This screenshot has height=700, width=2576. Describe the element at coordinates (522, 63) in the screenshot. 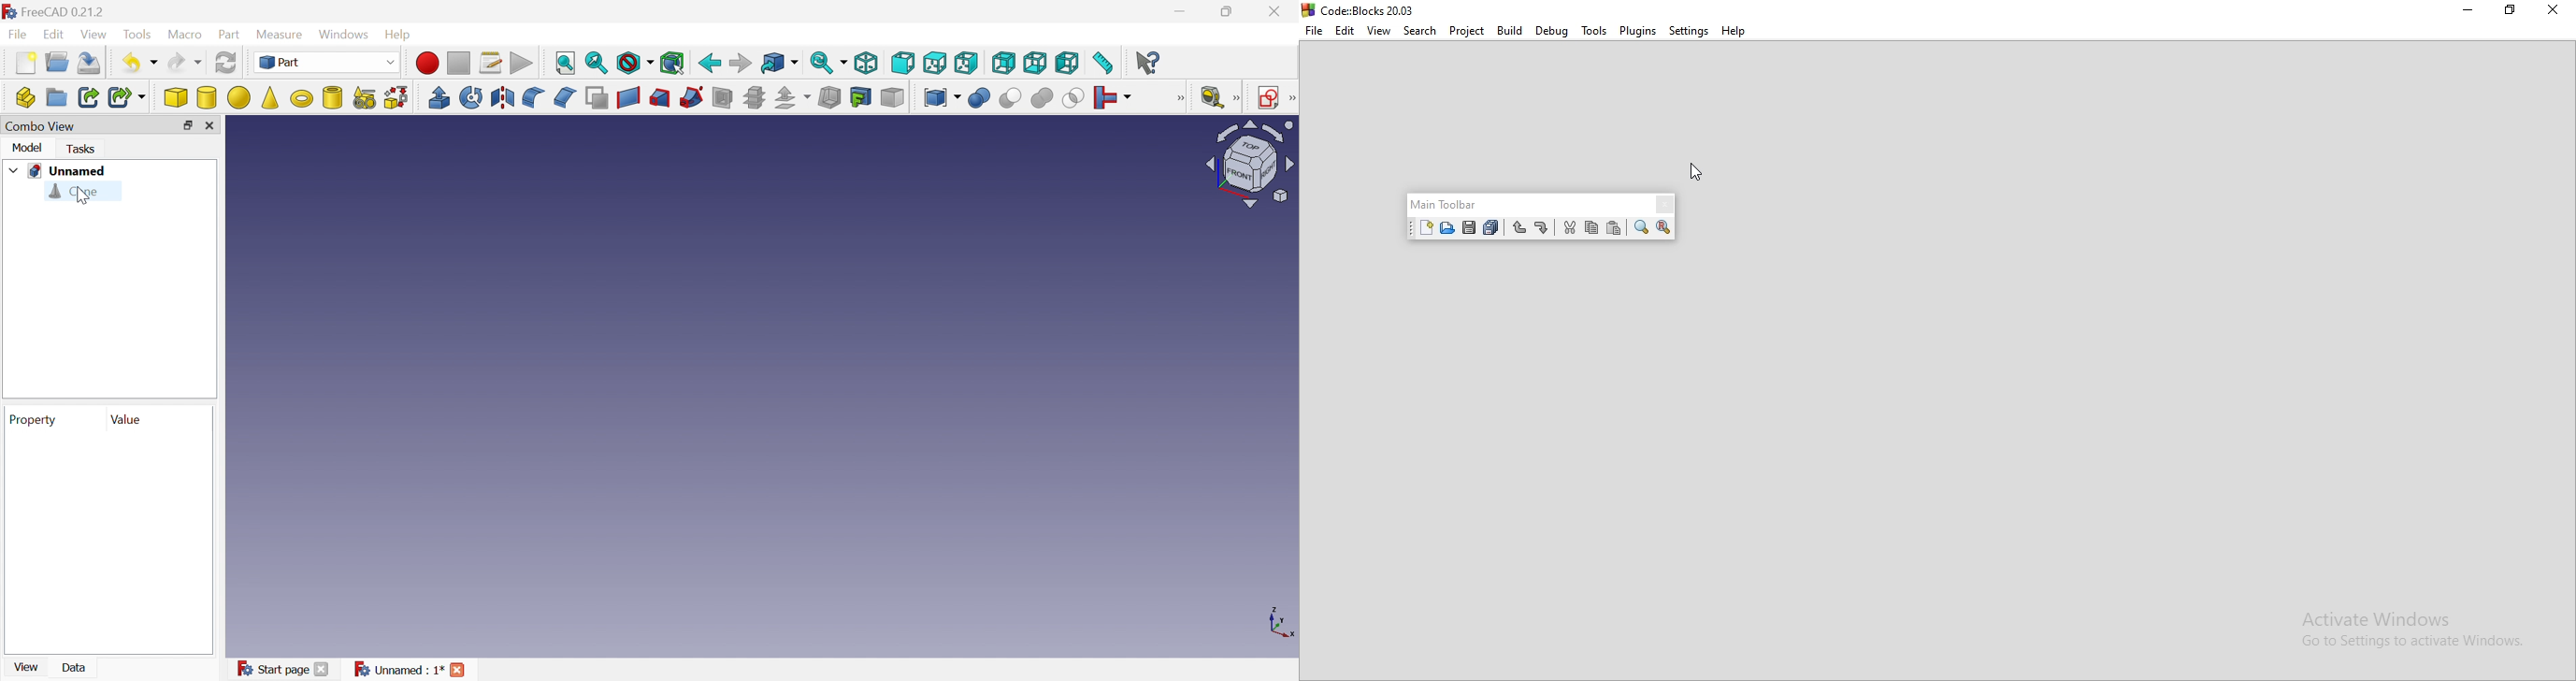

I see `Execute macro` at that location.